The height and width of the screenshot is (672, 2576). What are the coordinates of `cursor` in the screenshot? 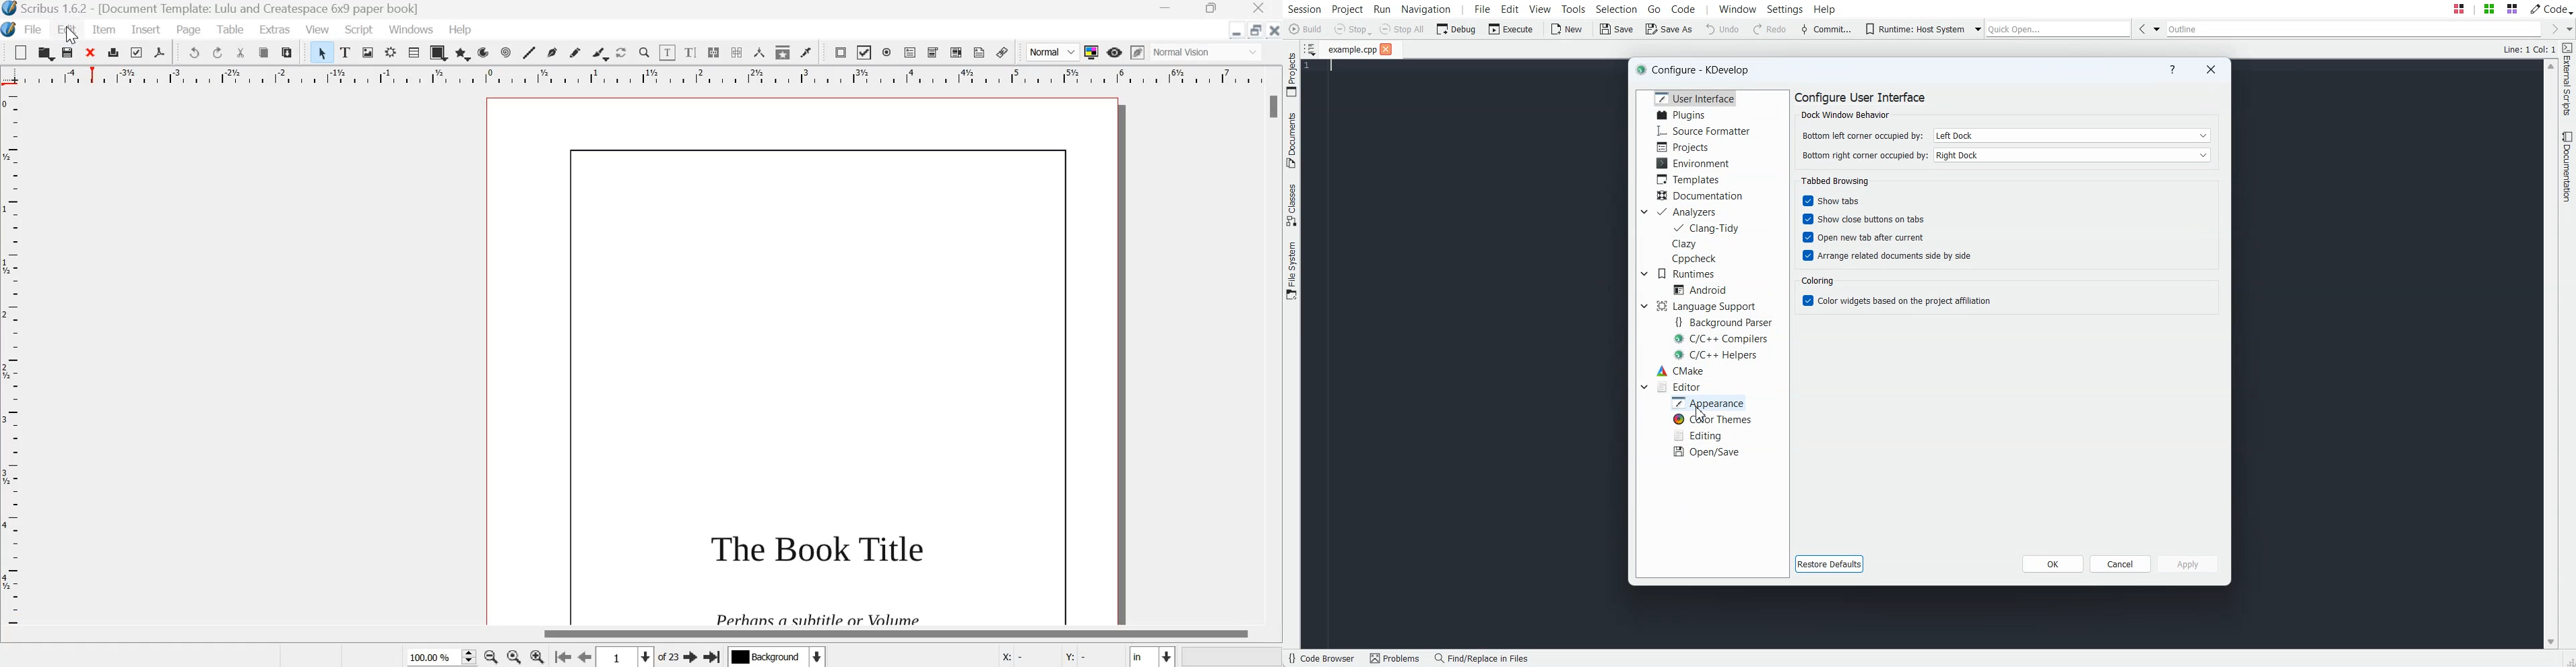 It's located at (73, 35).